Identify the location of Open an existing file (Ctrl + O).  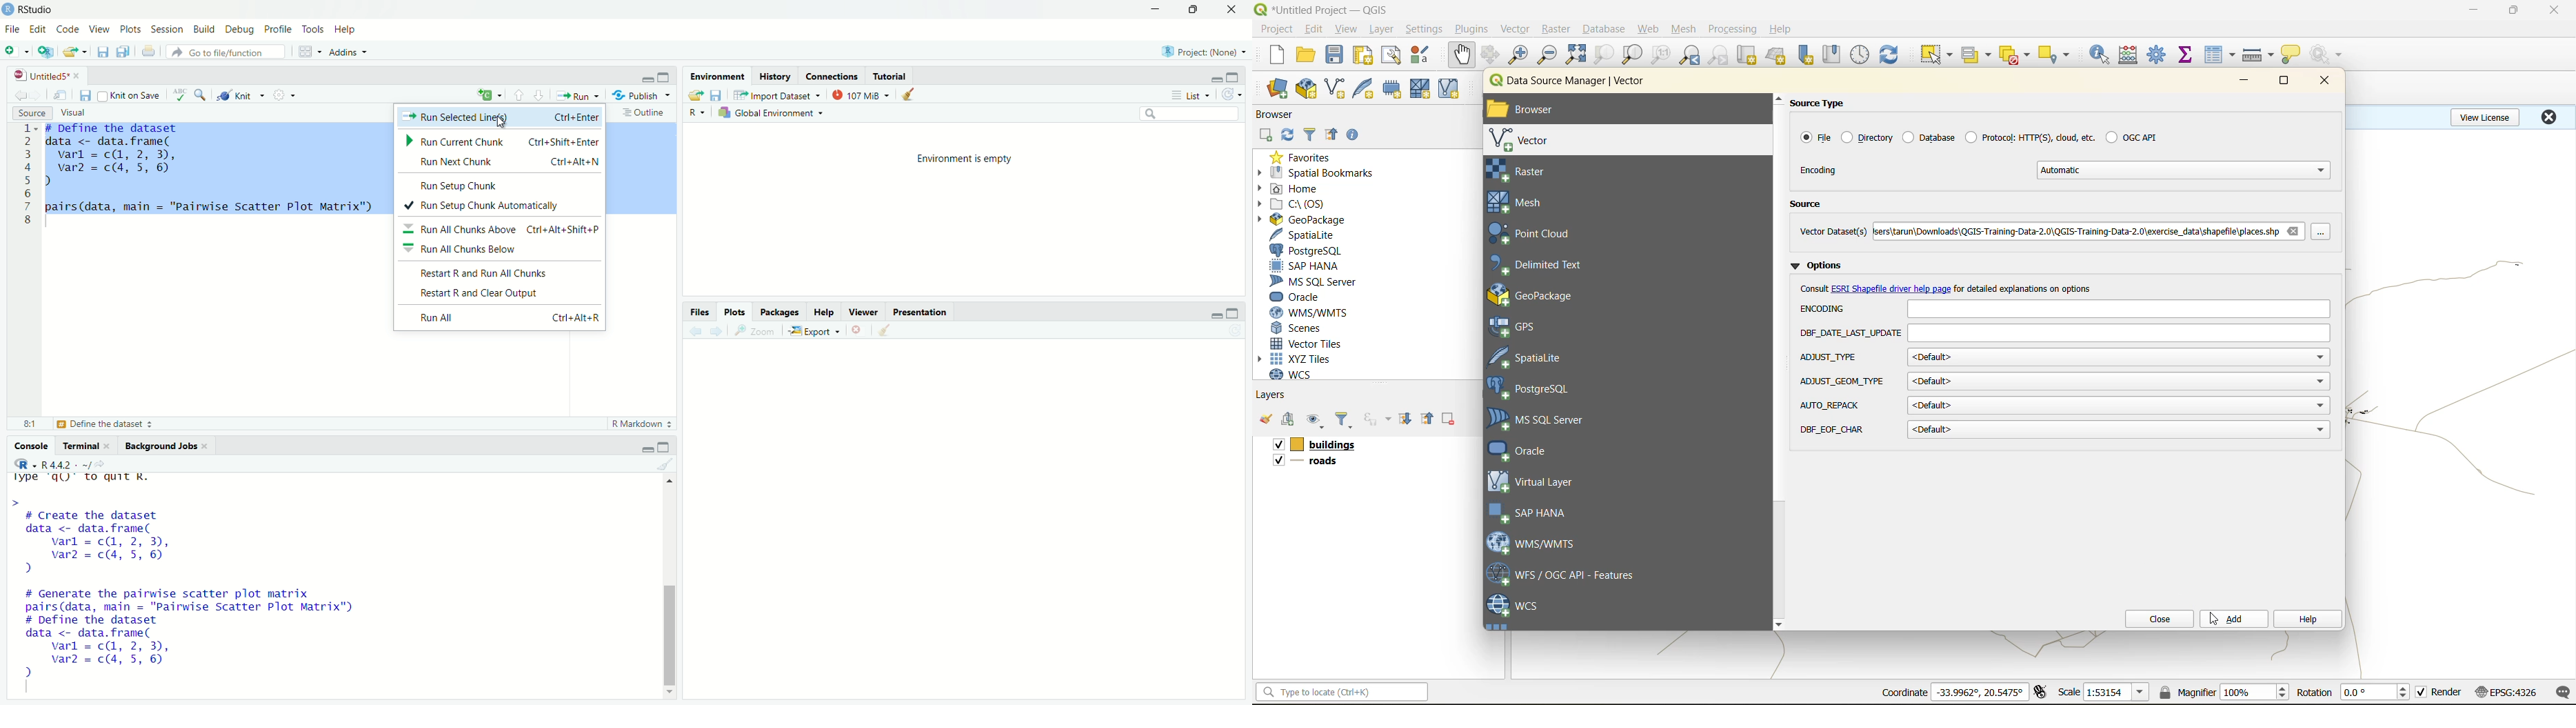
(76, 51).